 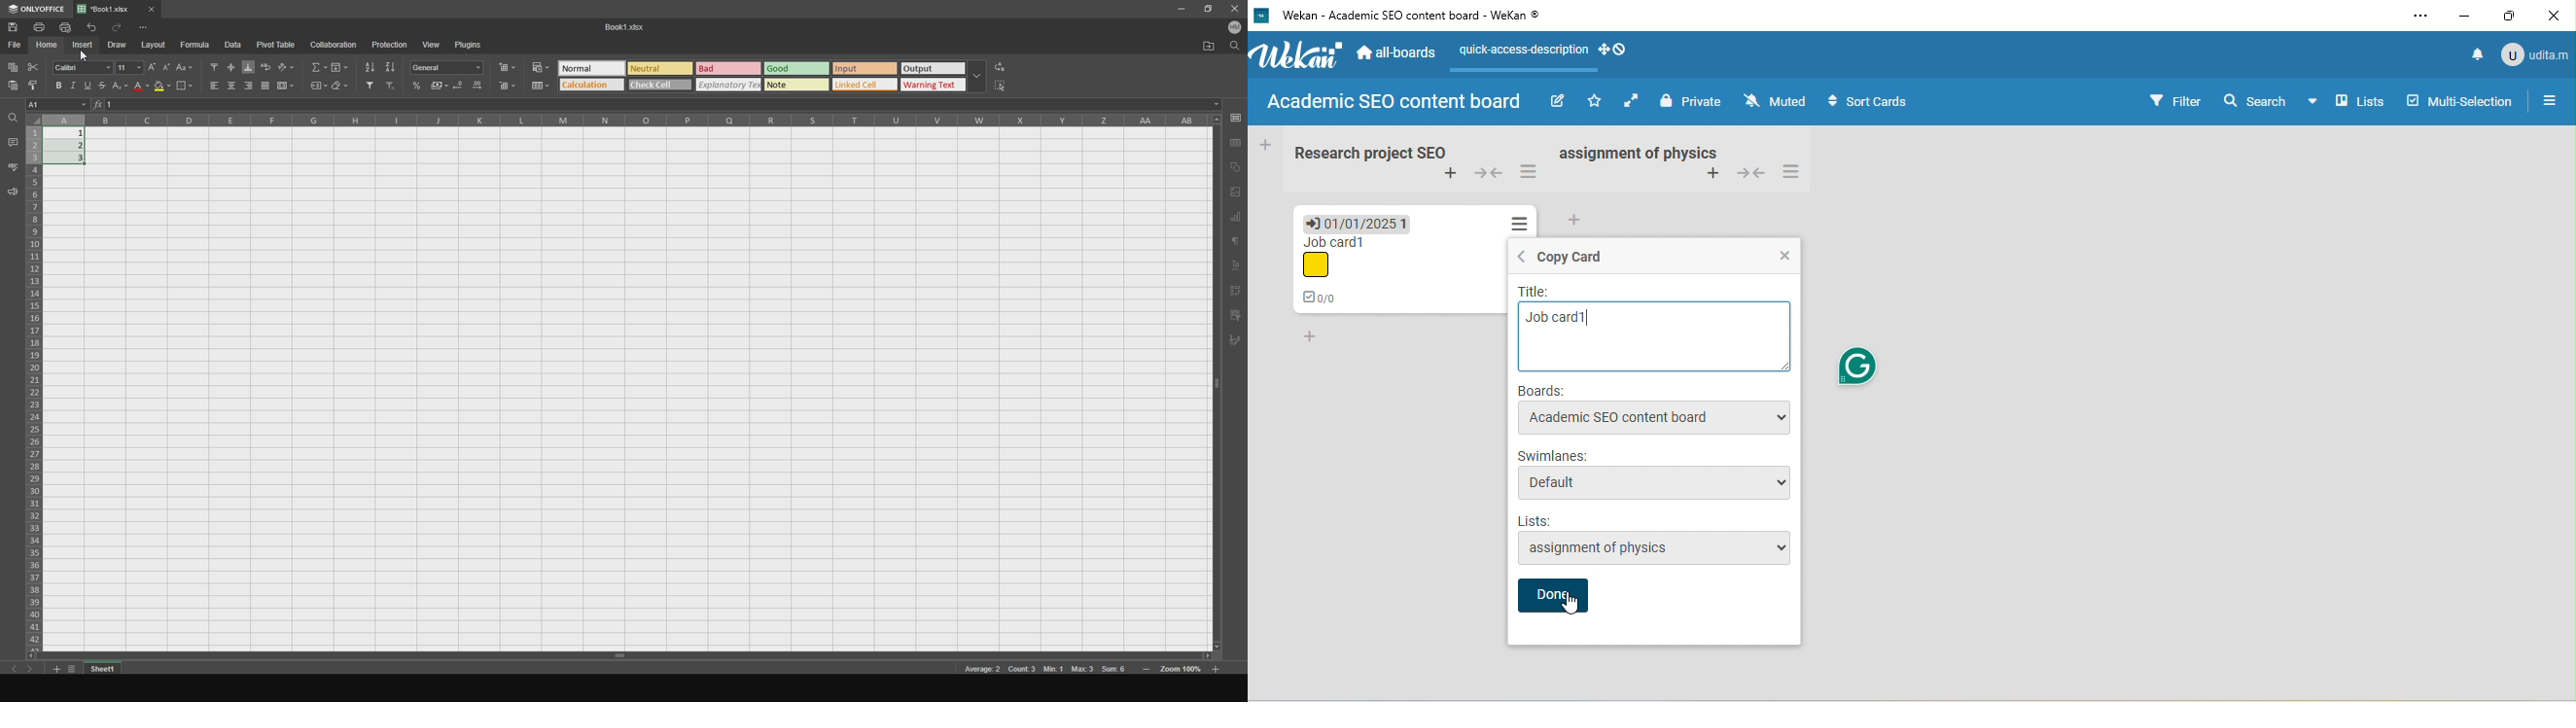 I want to click on meta data, so click(x=1045, y=670).